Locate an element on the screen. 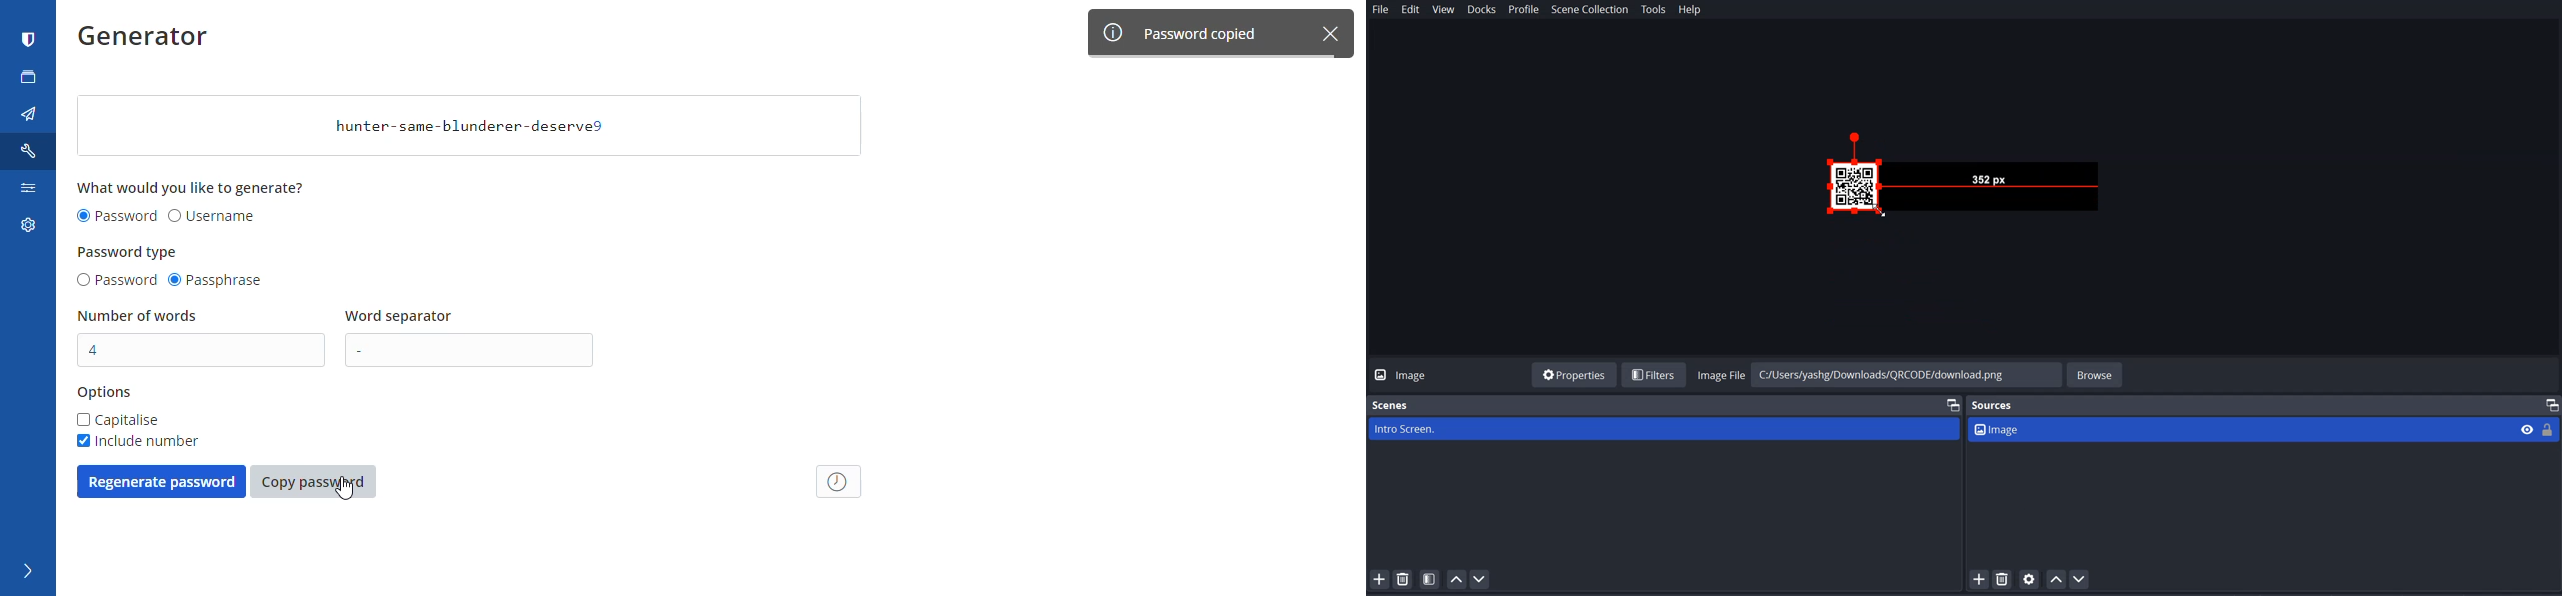  what would you like to generate? is located at coordinates (193, 187).